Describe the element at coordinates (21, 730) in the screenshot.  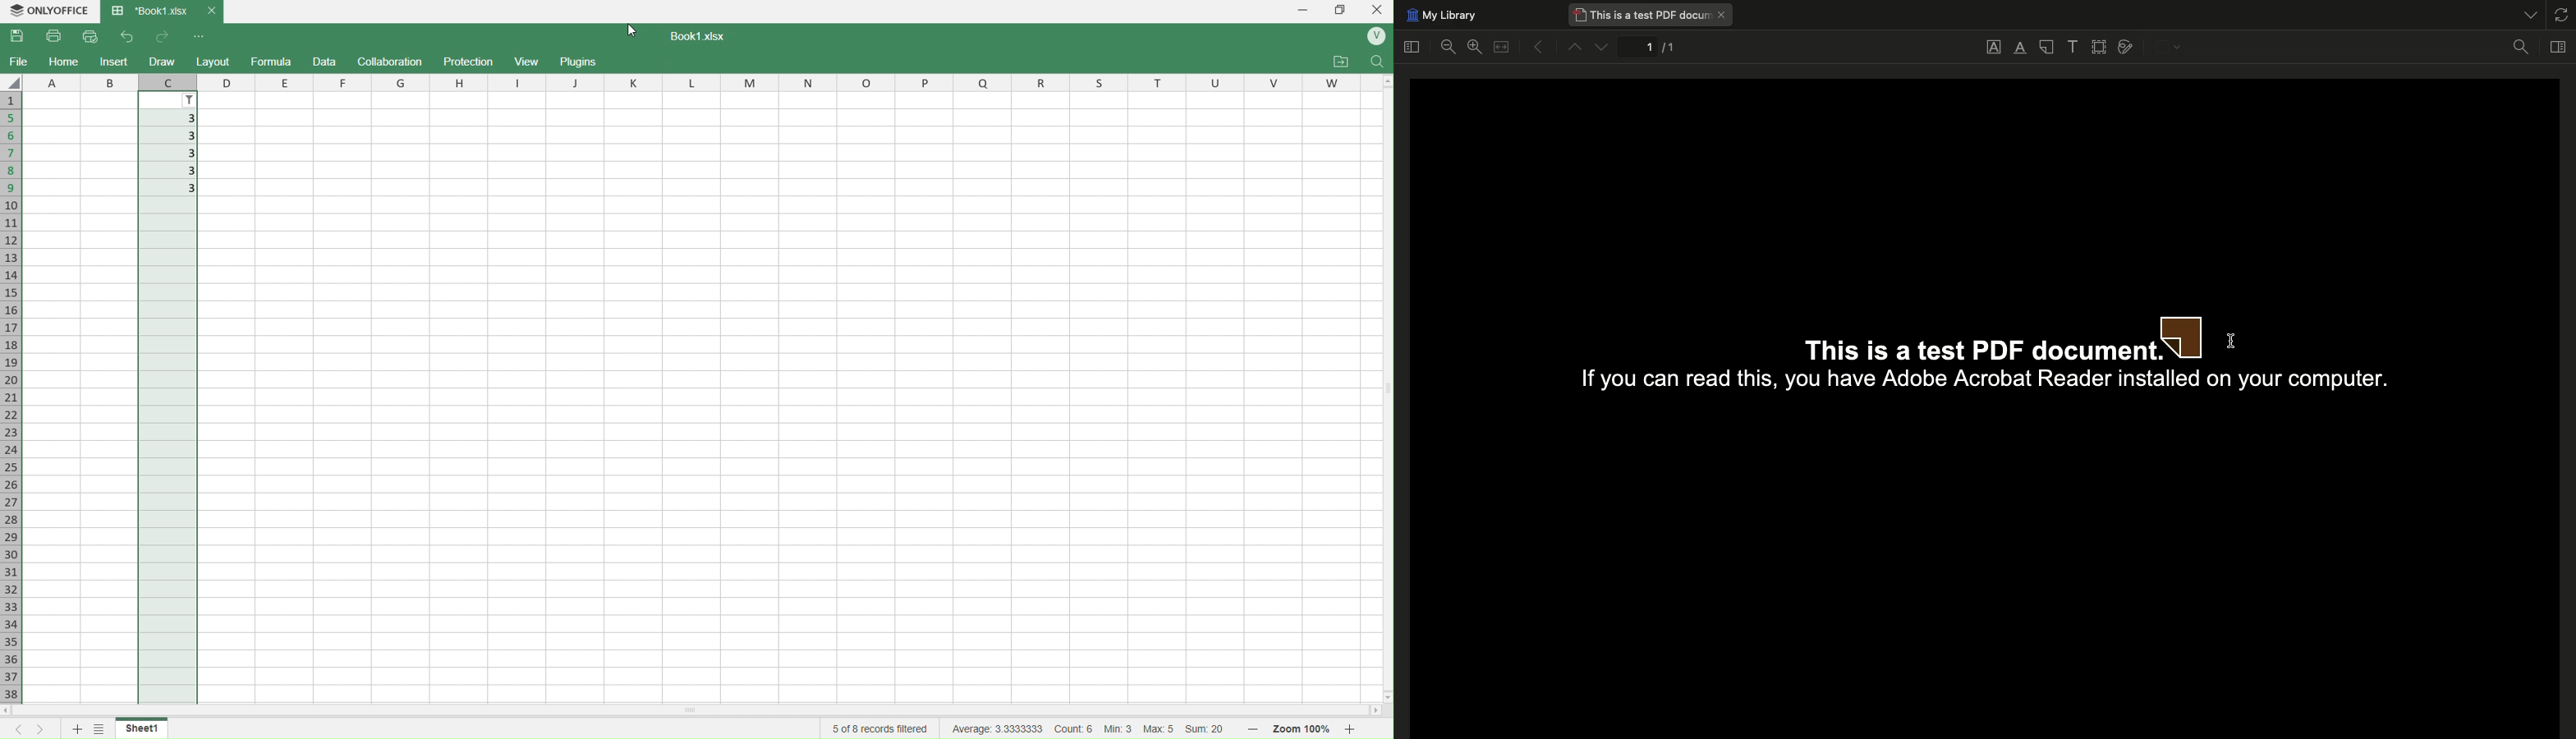
I see `previous sheet` at that location.